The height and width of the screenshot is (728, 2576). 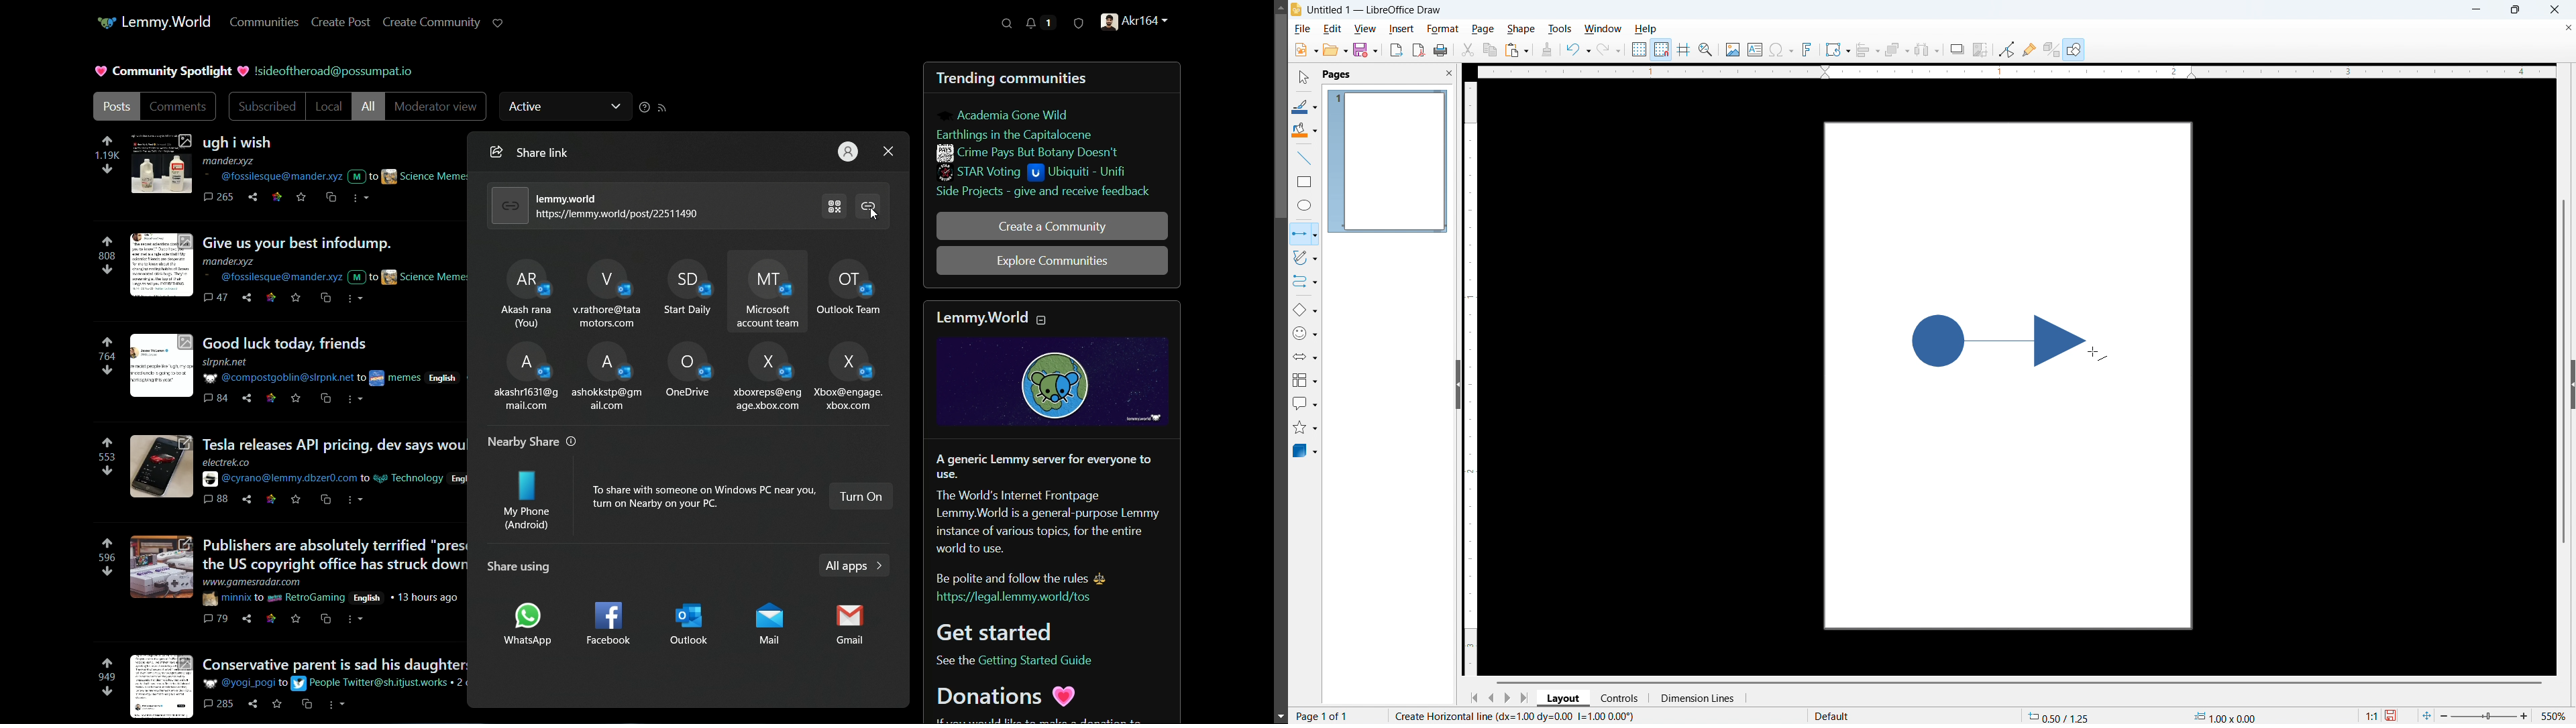 What do you see at coordinates (2007, 48) in the screenshot?
I see `Toggle point edit mode ` at bounding box center [2007, 48].